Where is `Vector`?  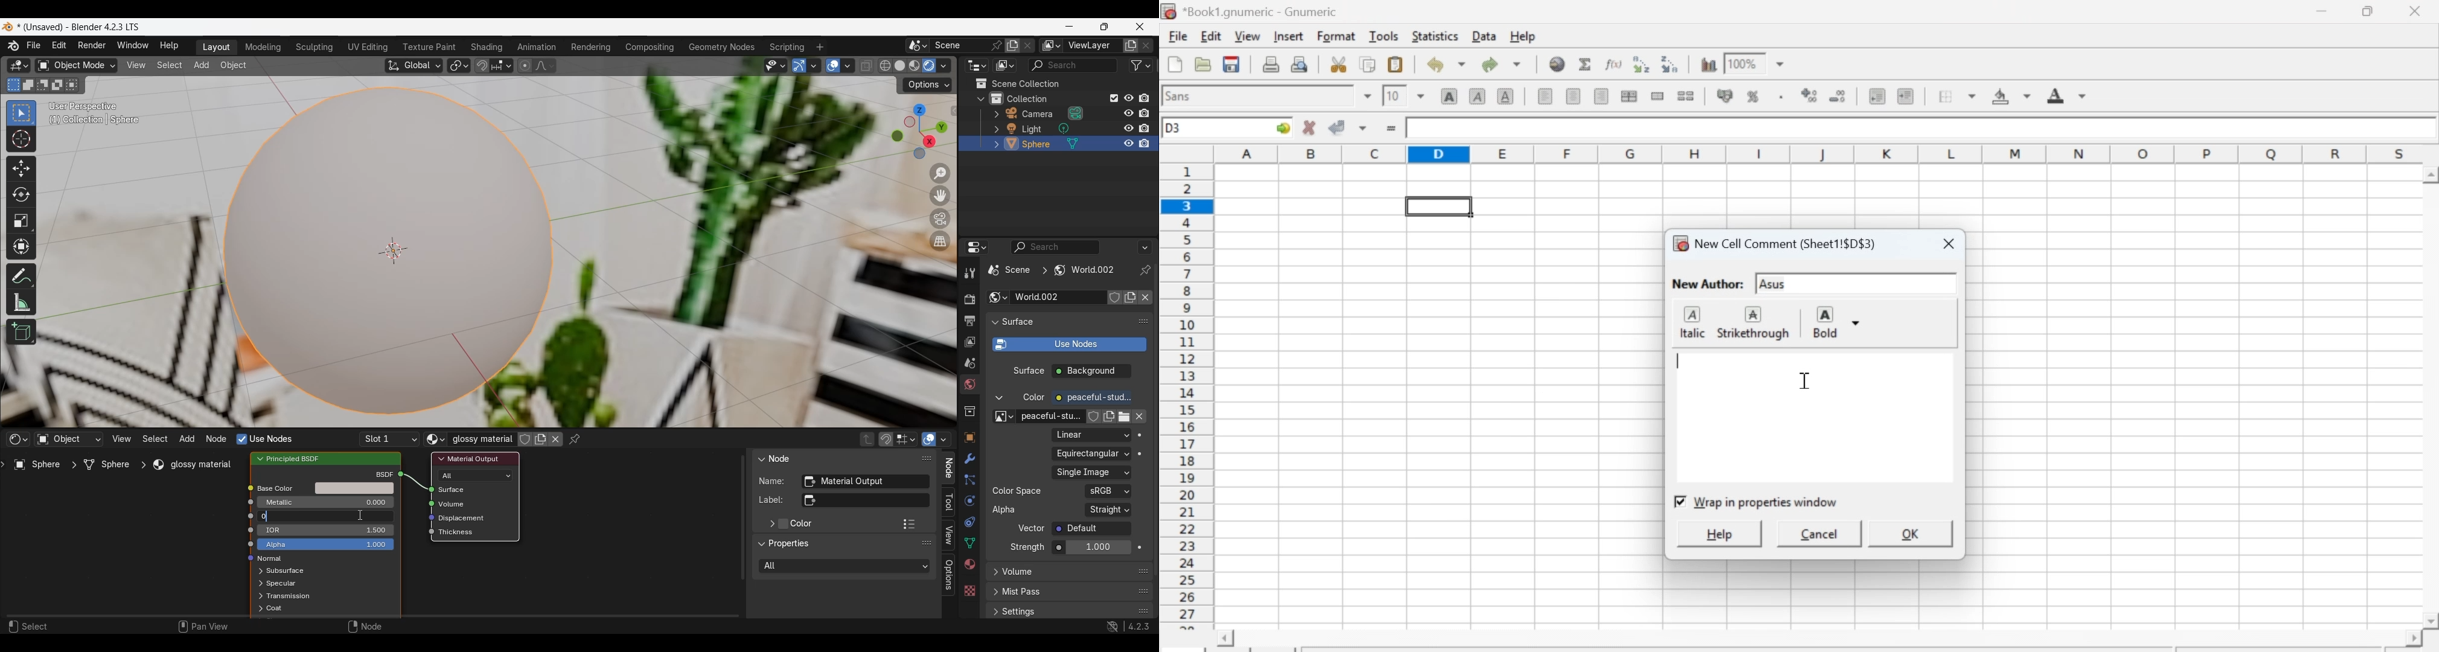
Vector is located at coordinates (1091, 528).